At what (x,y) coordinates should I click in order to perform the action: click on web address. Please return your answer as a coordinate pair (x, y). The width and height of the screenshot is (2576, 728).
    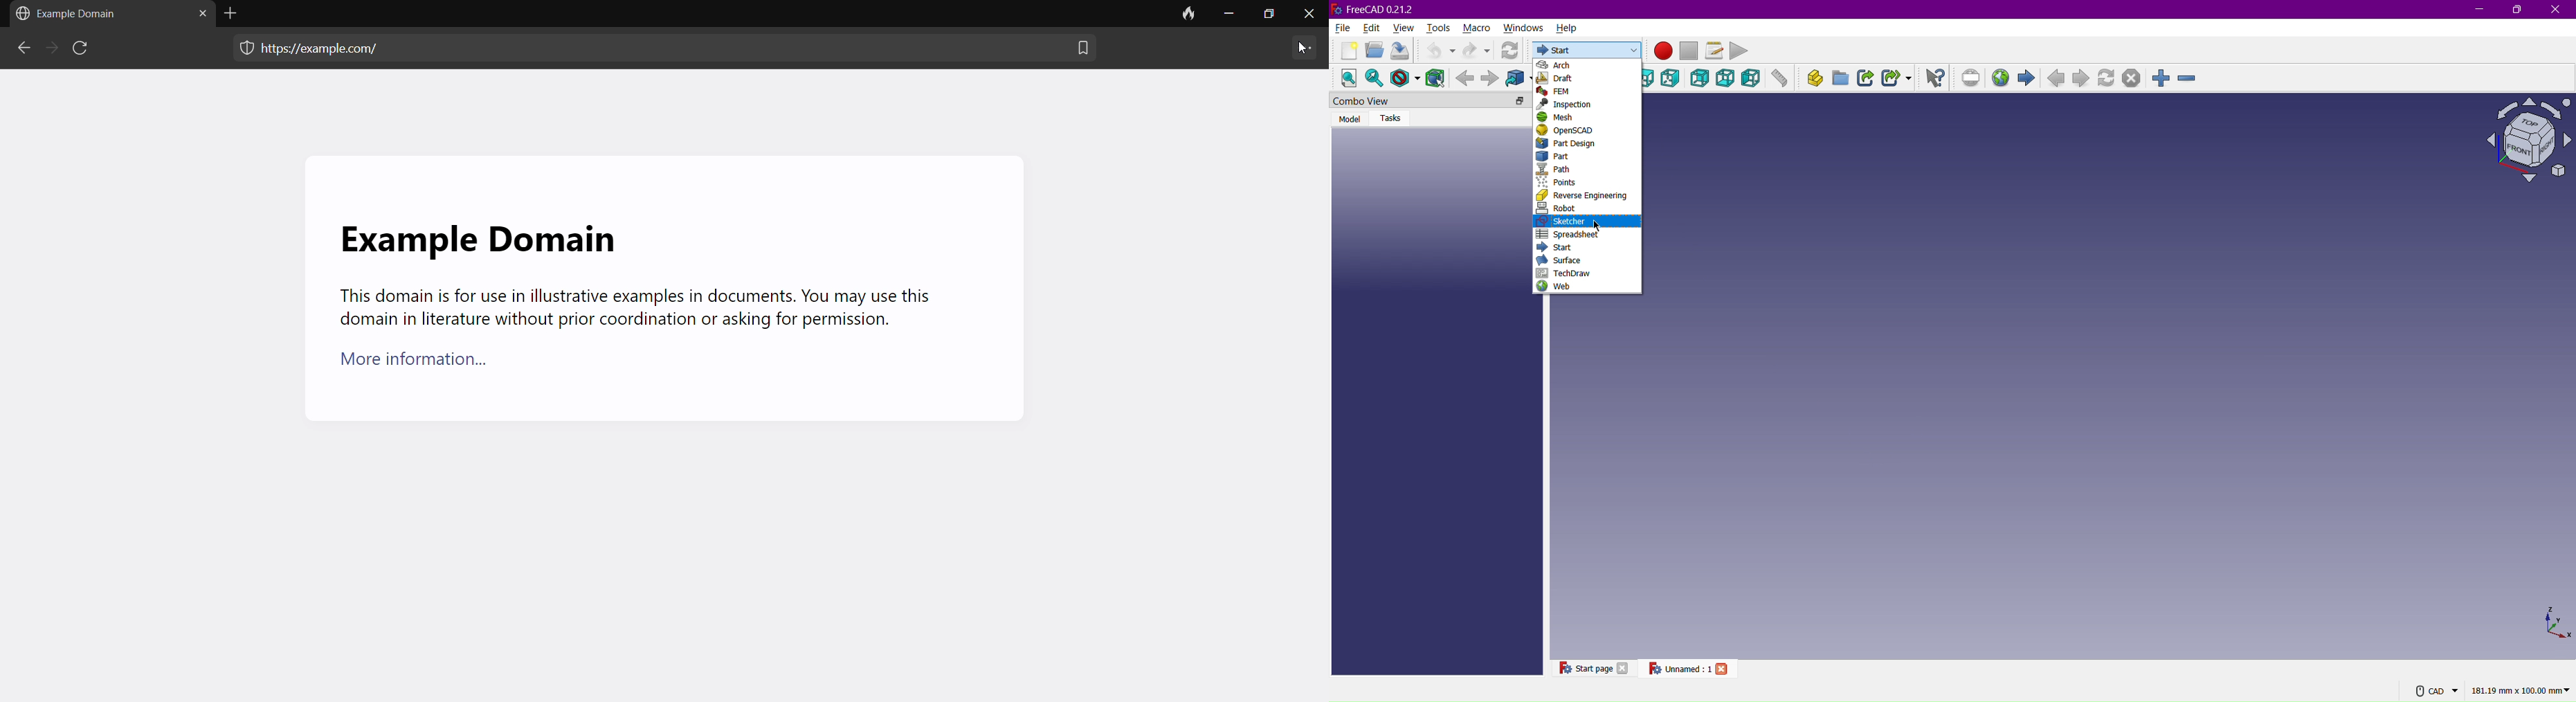
    Looking at the image, I should click on (327, 46).